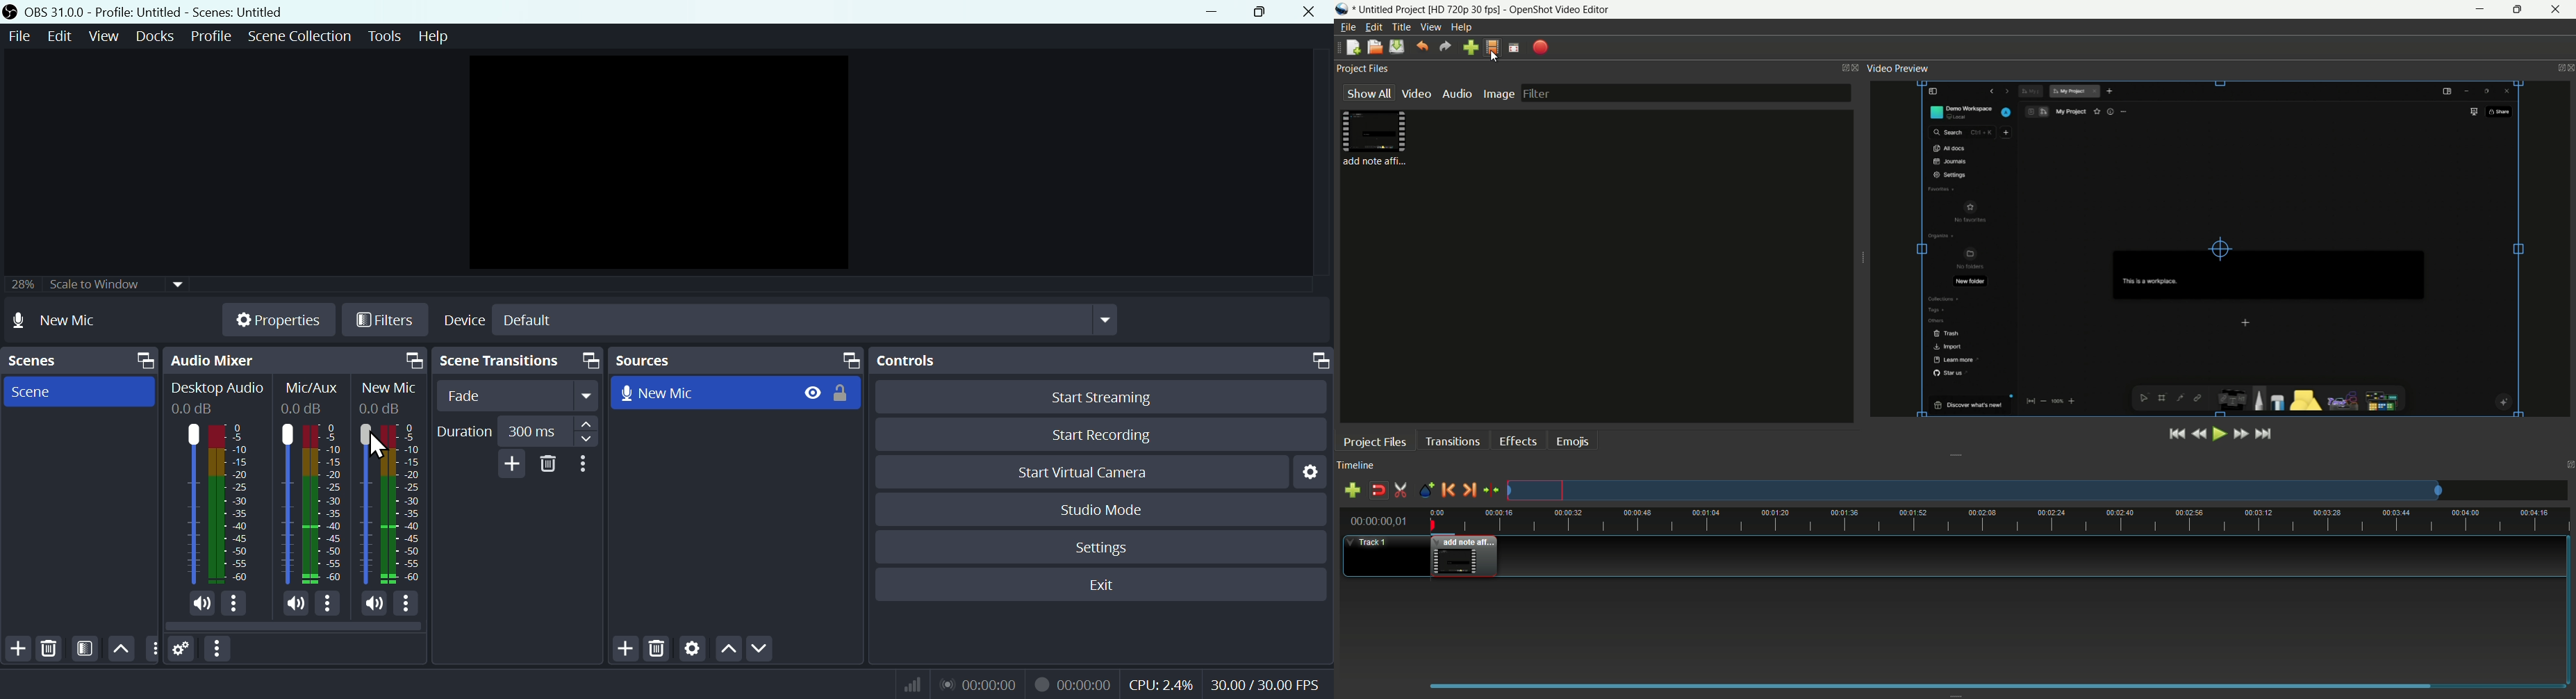 This screenshot has height=700, width=2576. Describe the element at coordinates (1265, 686) in the screenshot. I see `Frame Per Second` at that location.